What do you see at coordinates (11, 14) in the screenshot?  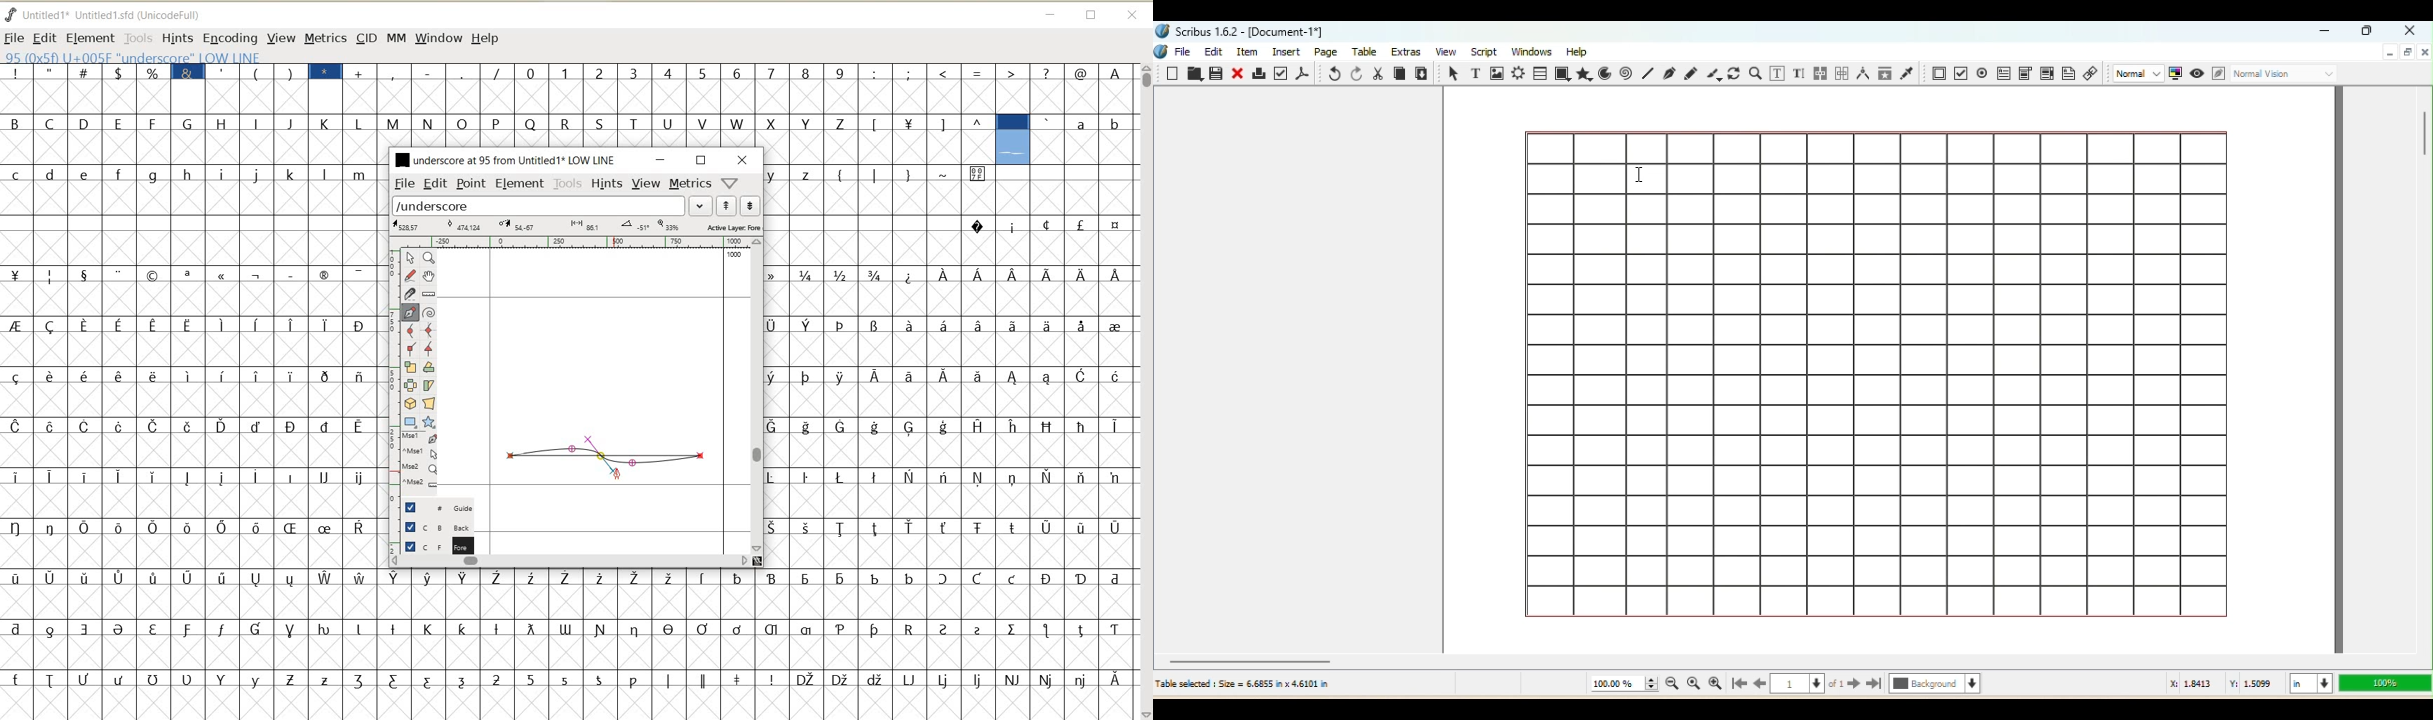 I see `FONTFORGE` at bounding box center [11, 14].